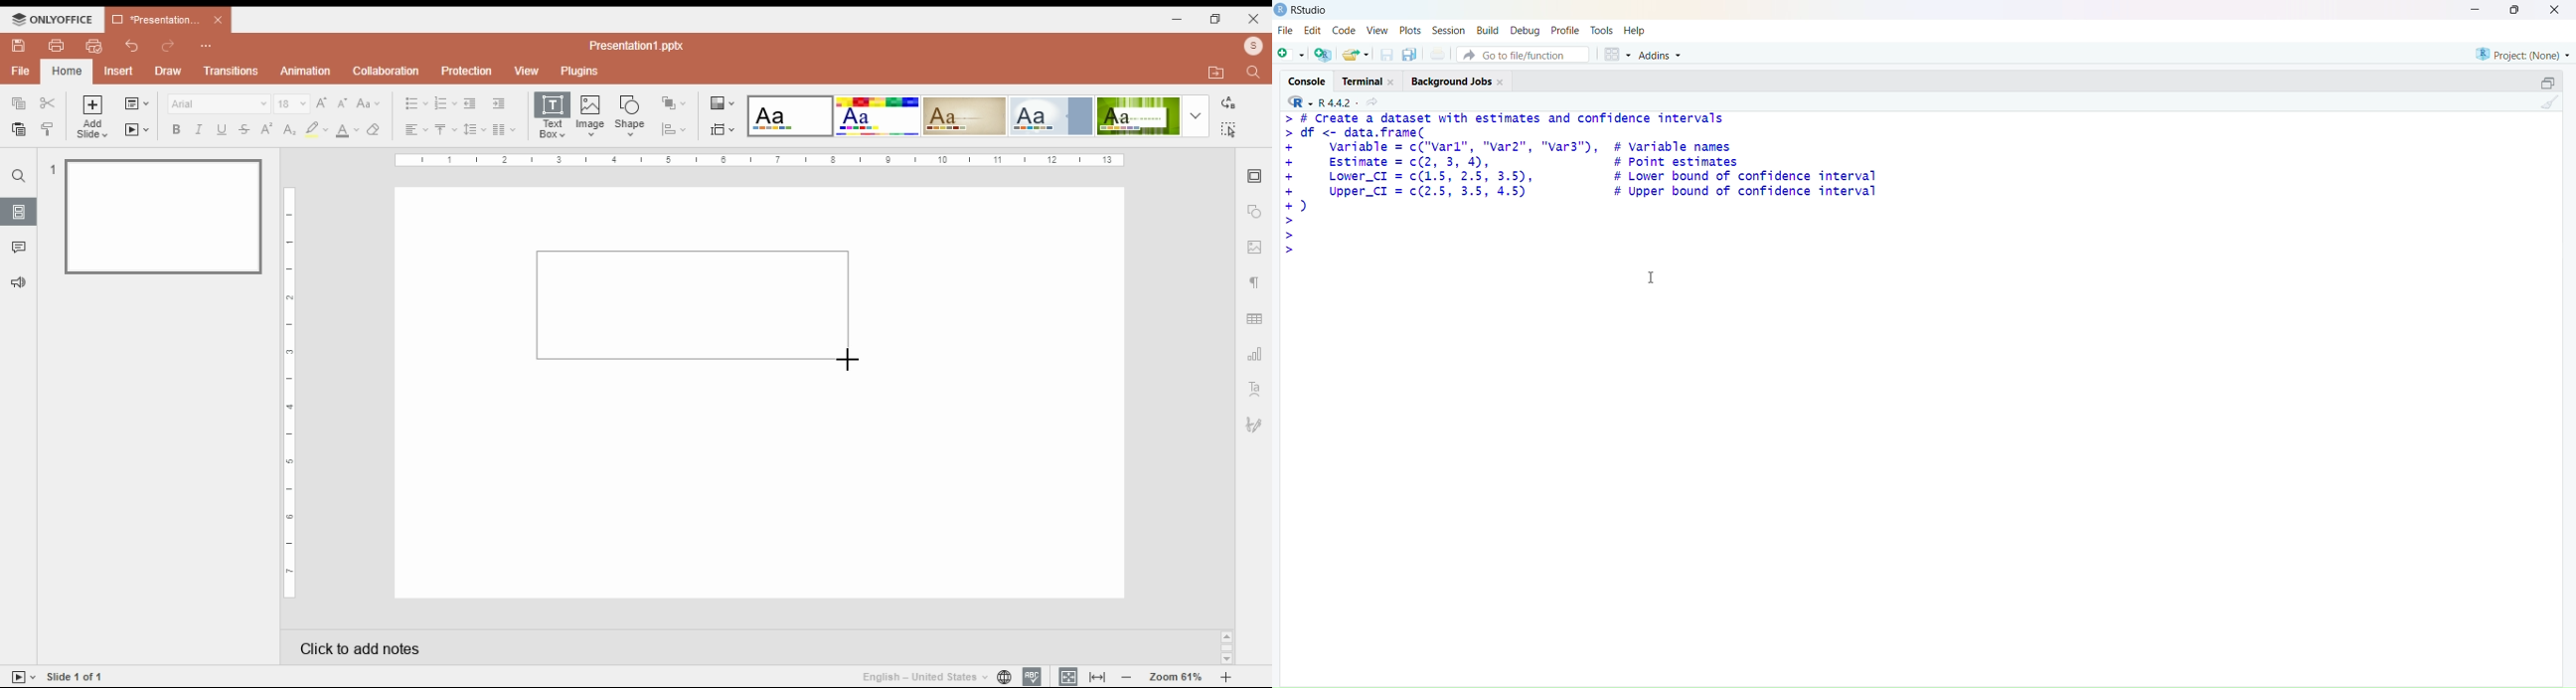 The image size is (2576, 700). What do you see at coordinates (134, 47) in the screenshot?
I see `undo` at bounding box center [134, 47].